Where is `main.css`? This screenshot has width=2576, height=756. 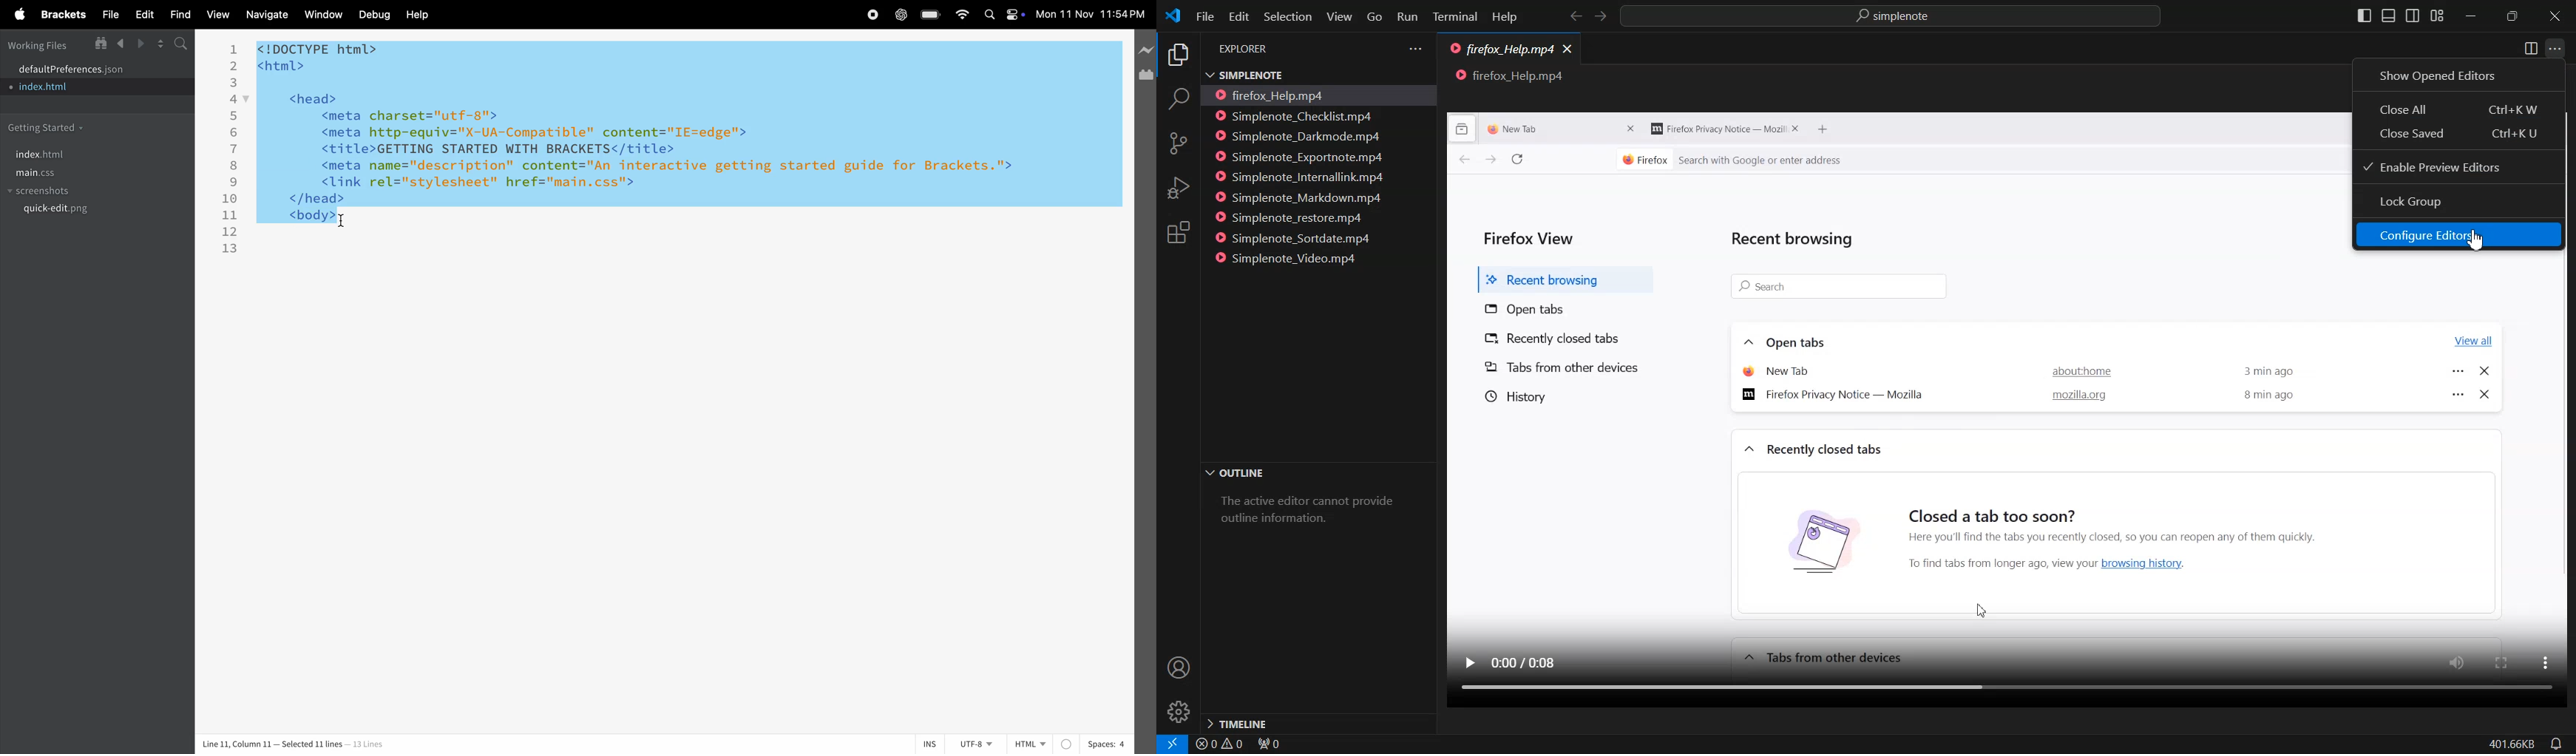
main.css is located at coordinates (89, 175).